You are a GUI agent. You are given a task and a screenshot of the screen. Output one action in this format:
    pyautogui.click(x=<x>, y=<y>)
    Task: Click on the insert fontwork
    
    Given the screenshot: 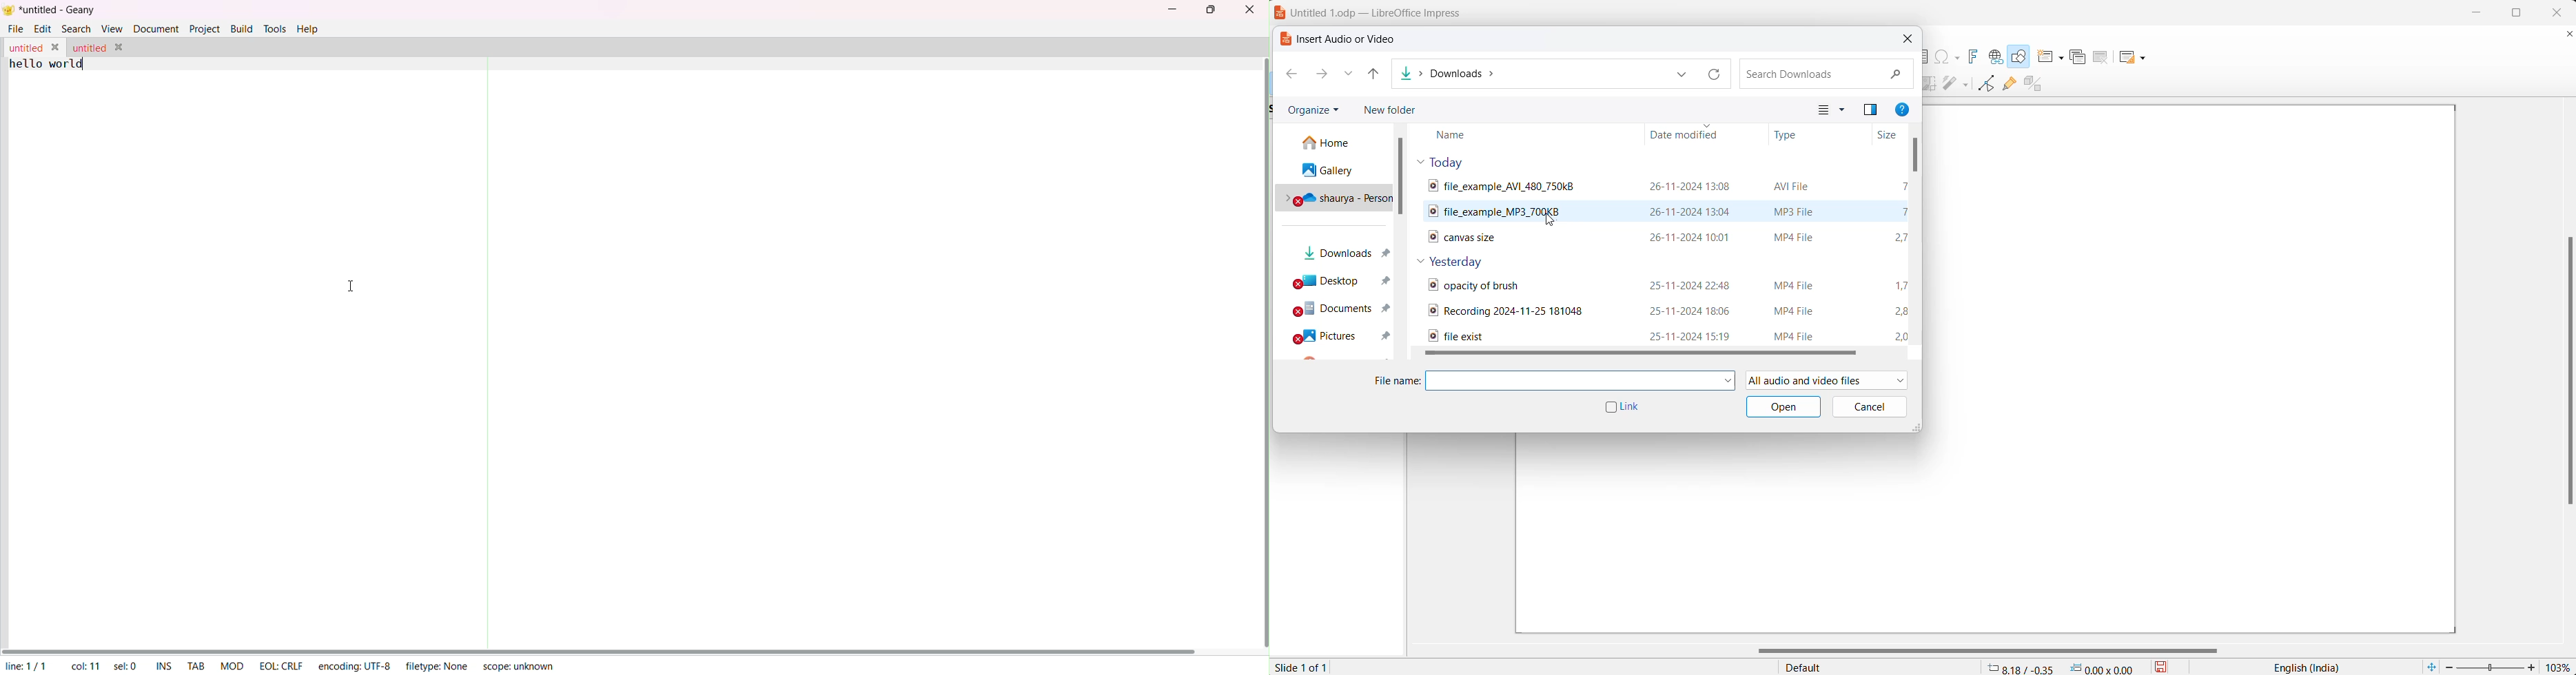 What is the action you would take?
    pyautogui.click(x=1976, y=55)
    